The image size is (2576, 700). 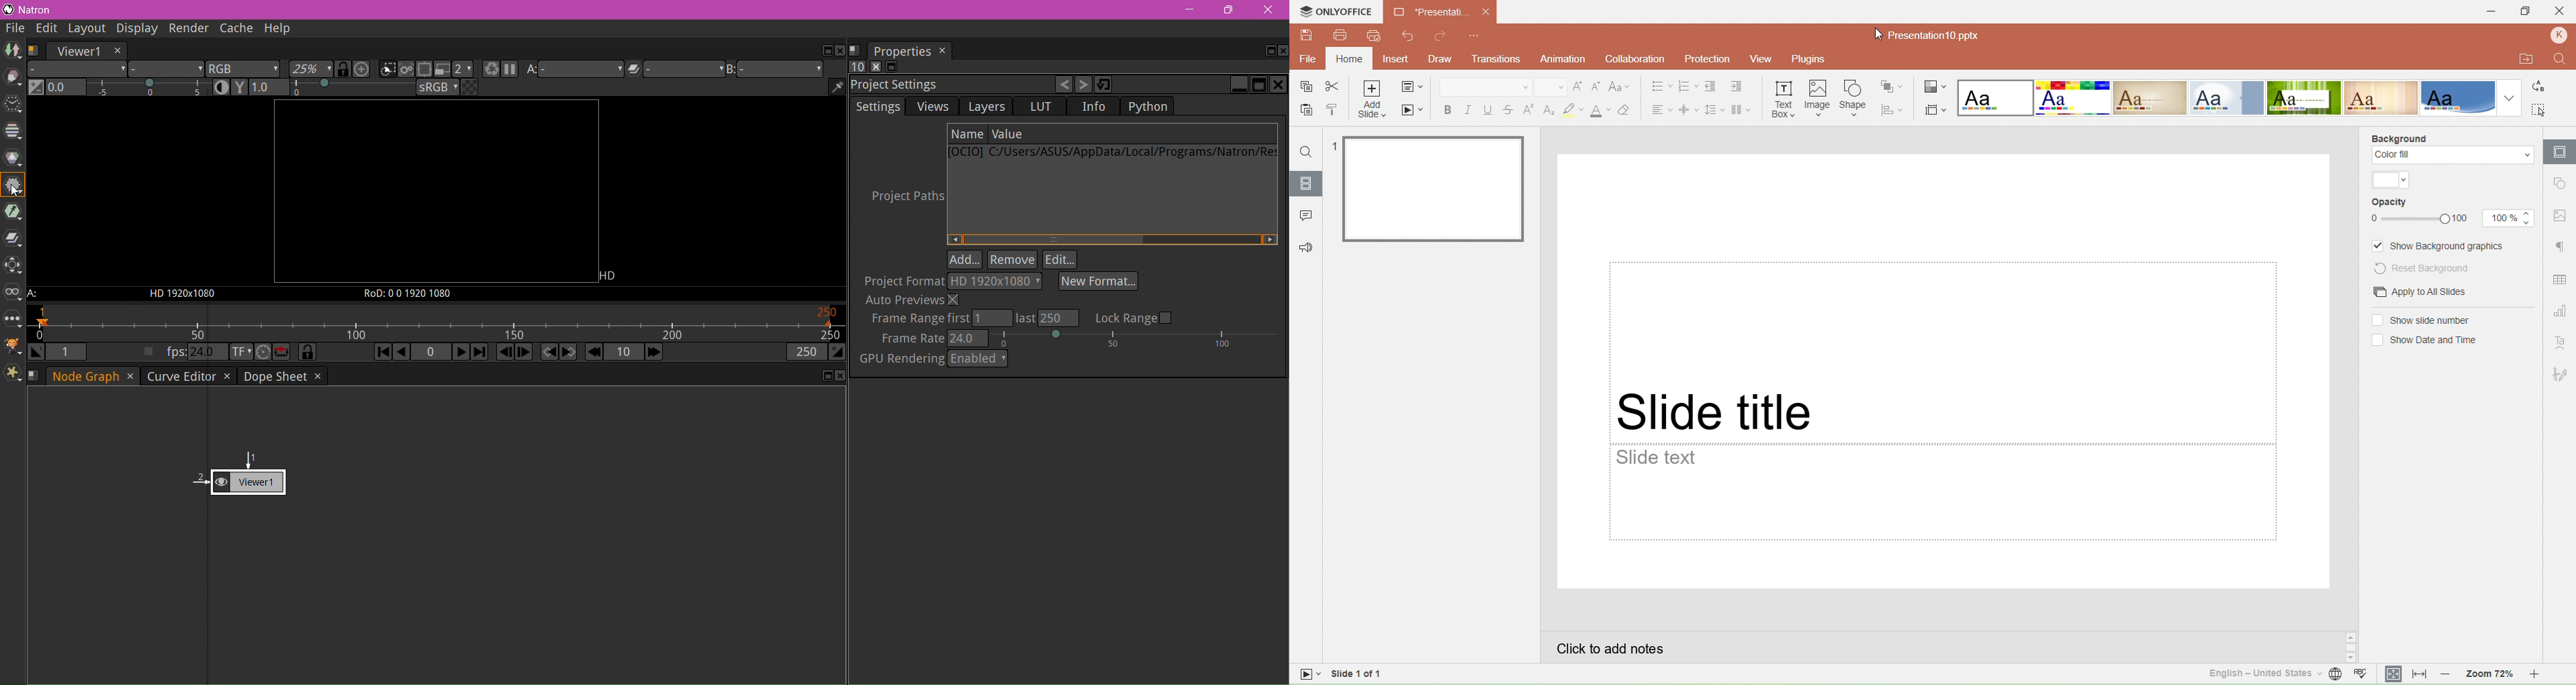 I want to click on Fit to slide, so click(x=2393, y=674).